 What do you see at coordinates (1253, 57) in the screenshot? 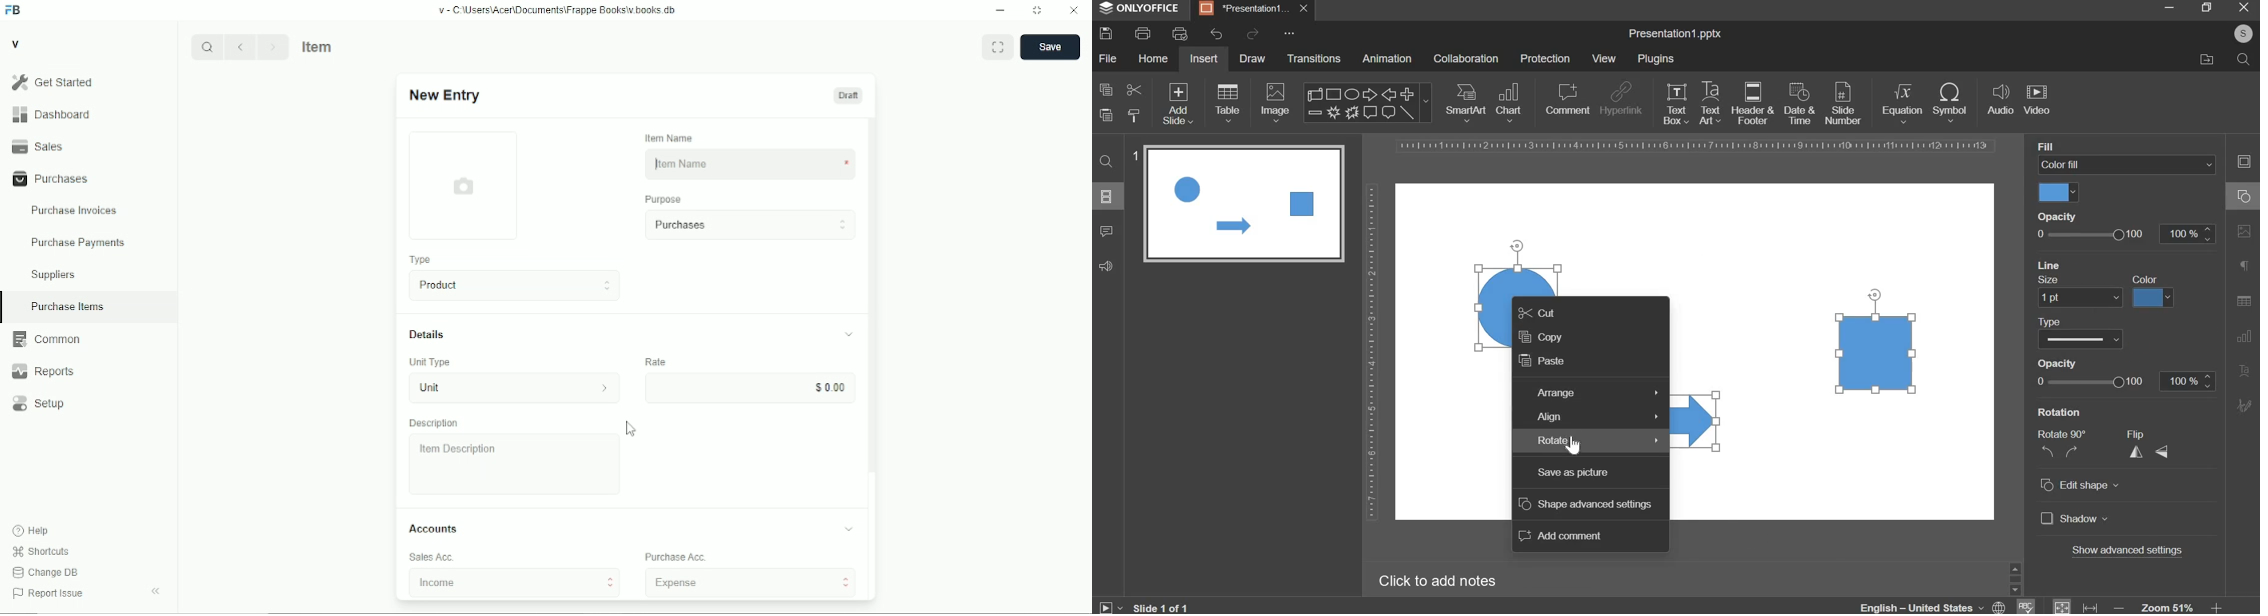
I see `draw` at bounding box center [1253, 57].